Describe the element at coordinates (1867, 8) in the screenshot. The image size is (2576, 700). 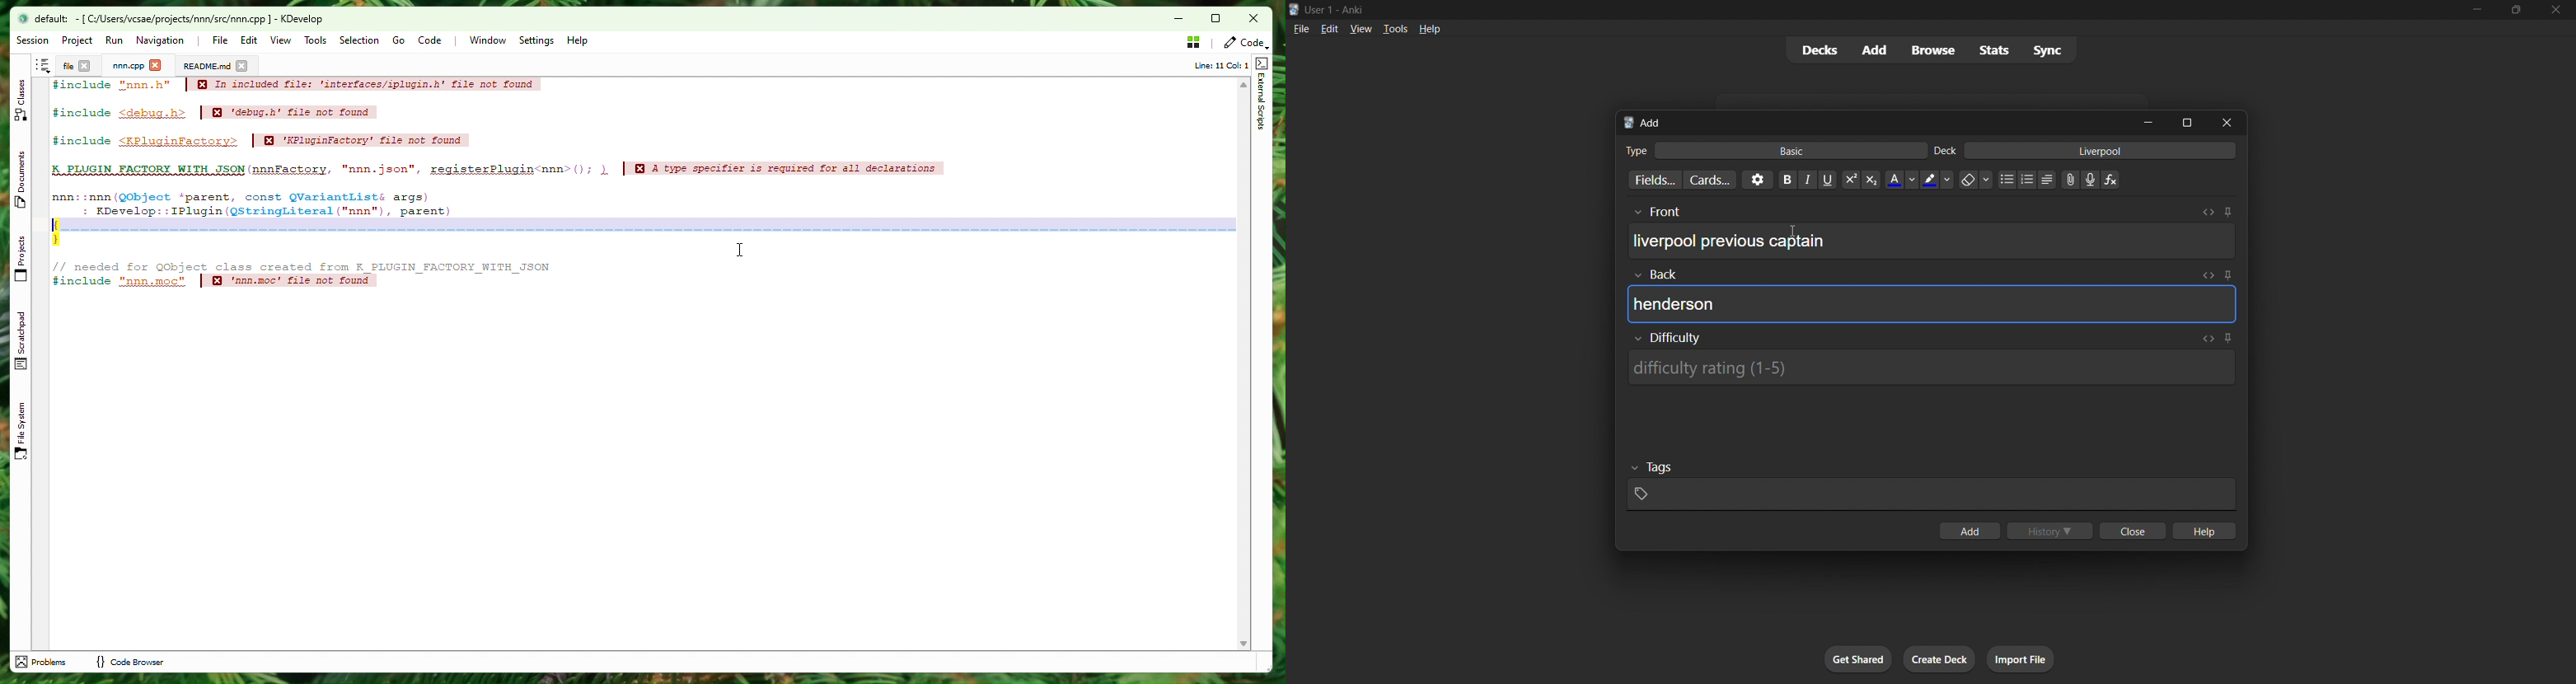
I see `title bar` at that location.